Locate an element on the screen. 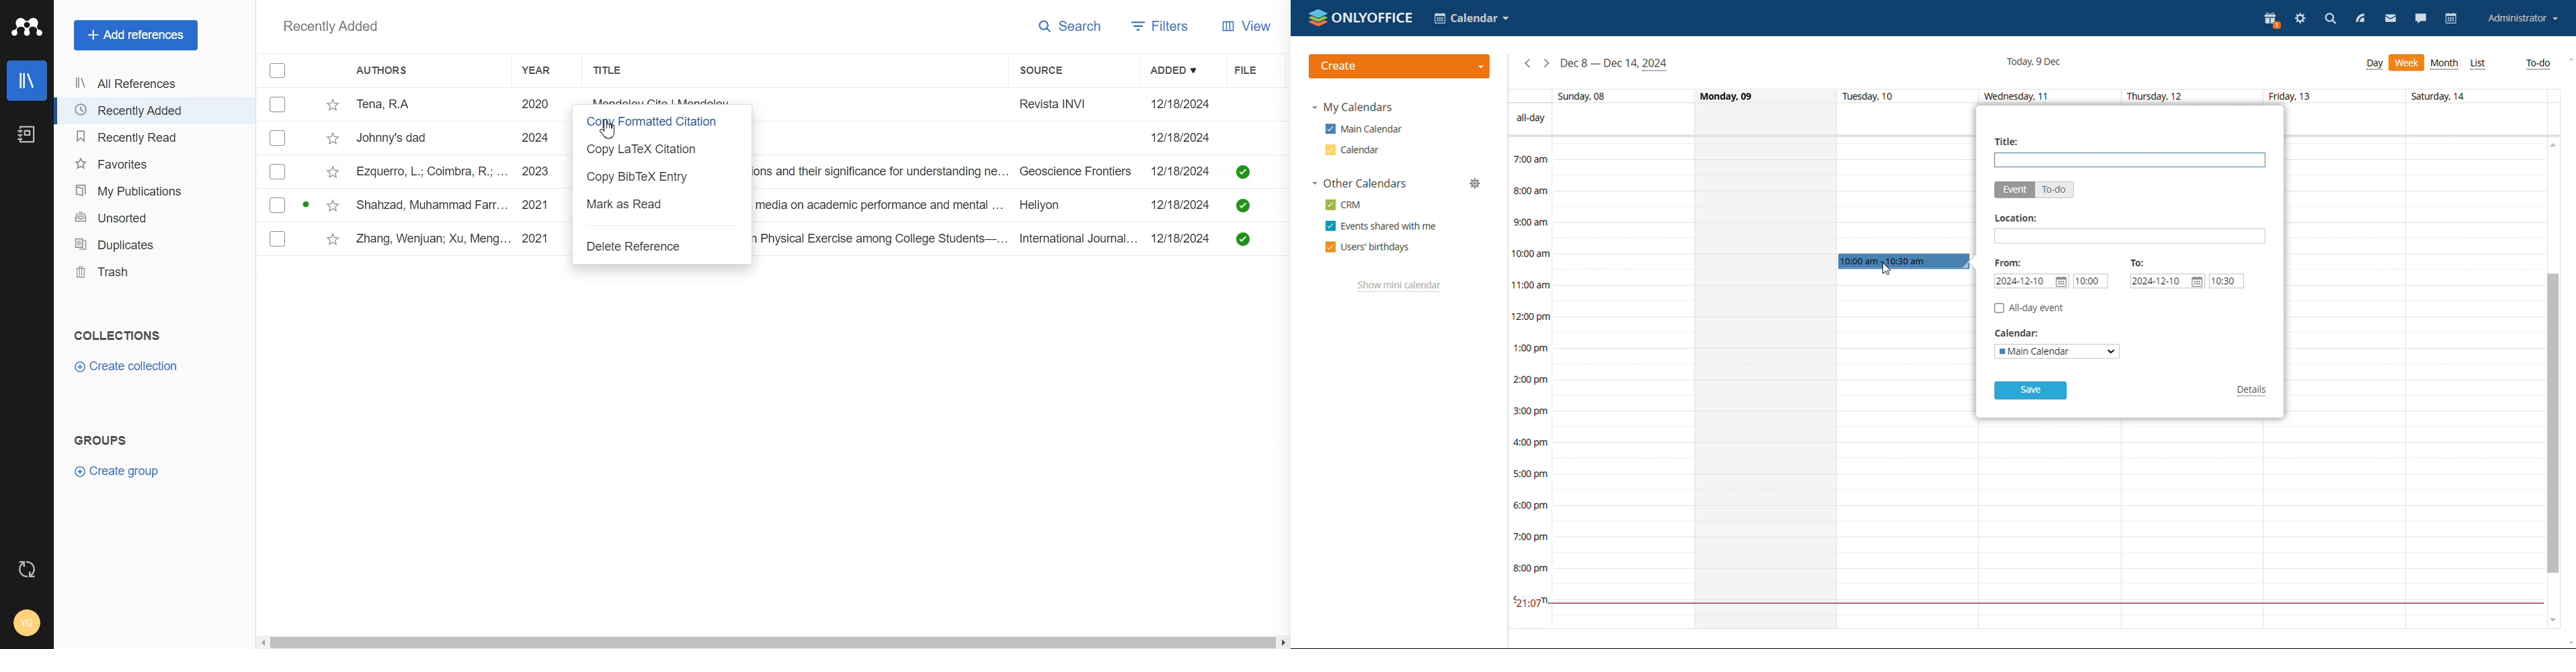 The width and height of the screenshot is (2576, 672). 12/18/2024 is located at coordinates (1181, 104).